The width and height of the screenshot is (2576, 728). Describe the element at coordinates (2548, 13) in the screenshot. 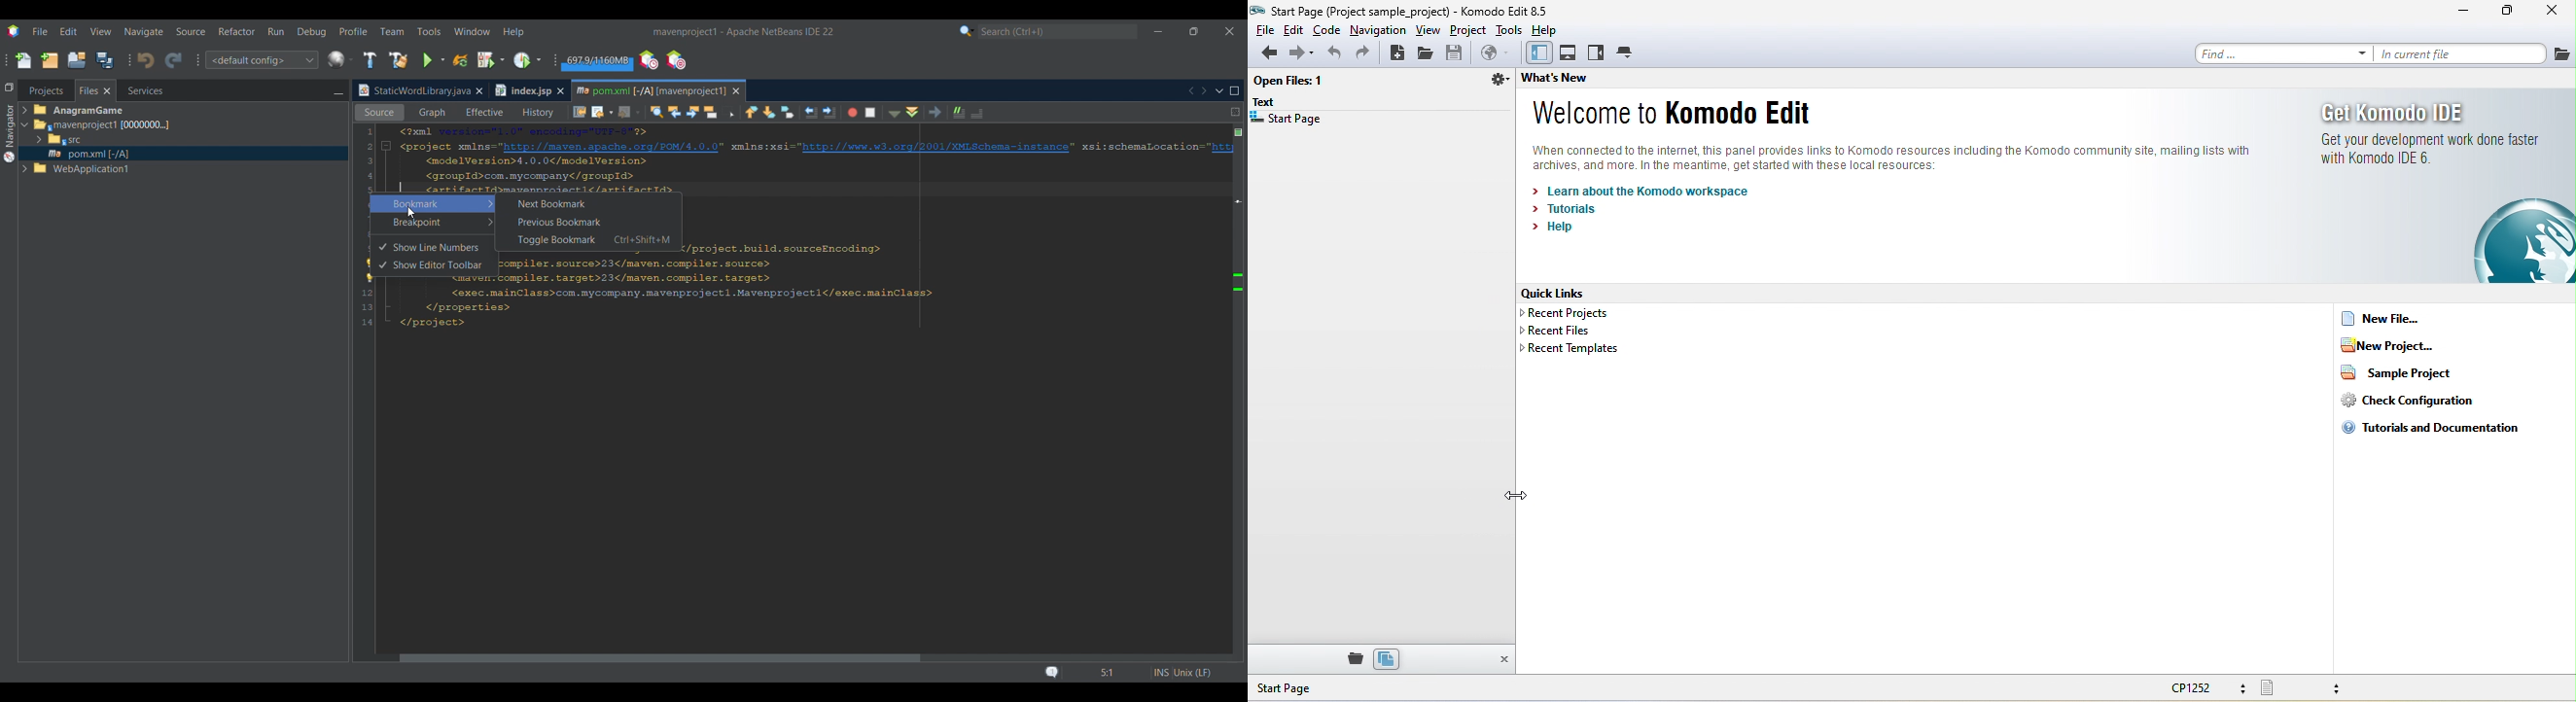

I see `close` at that location.